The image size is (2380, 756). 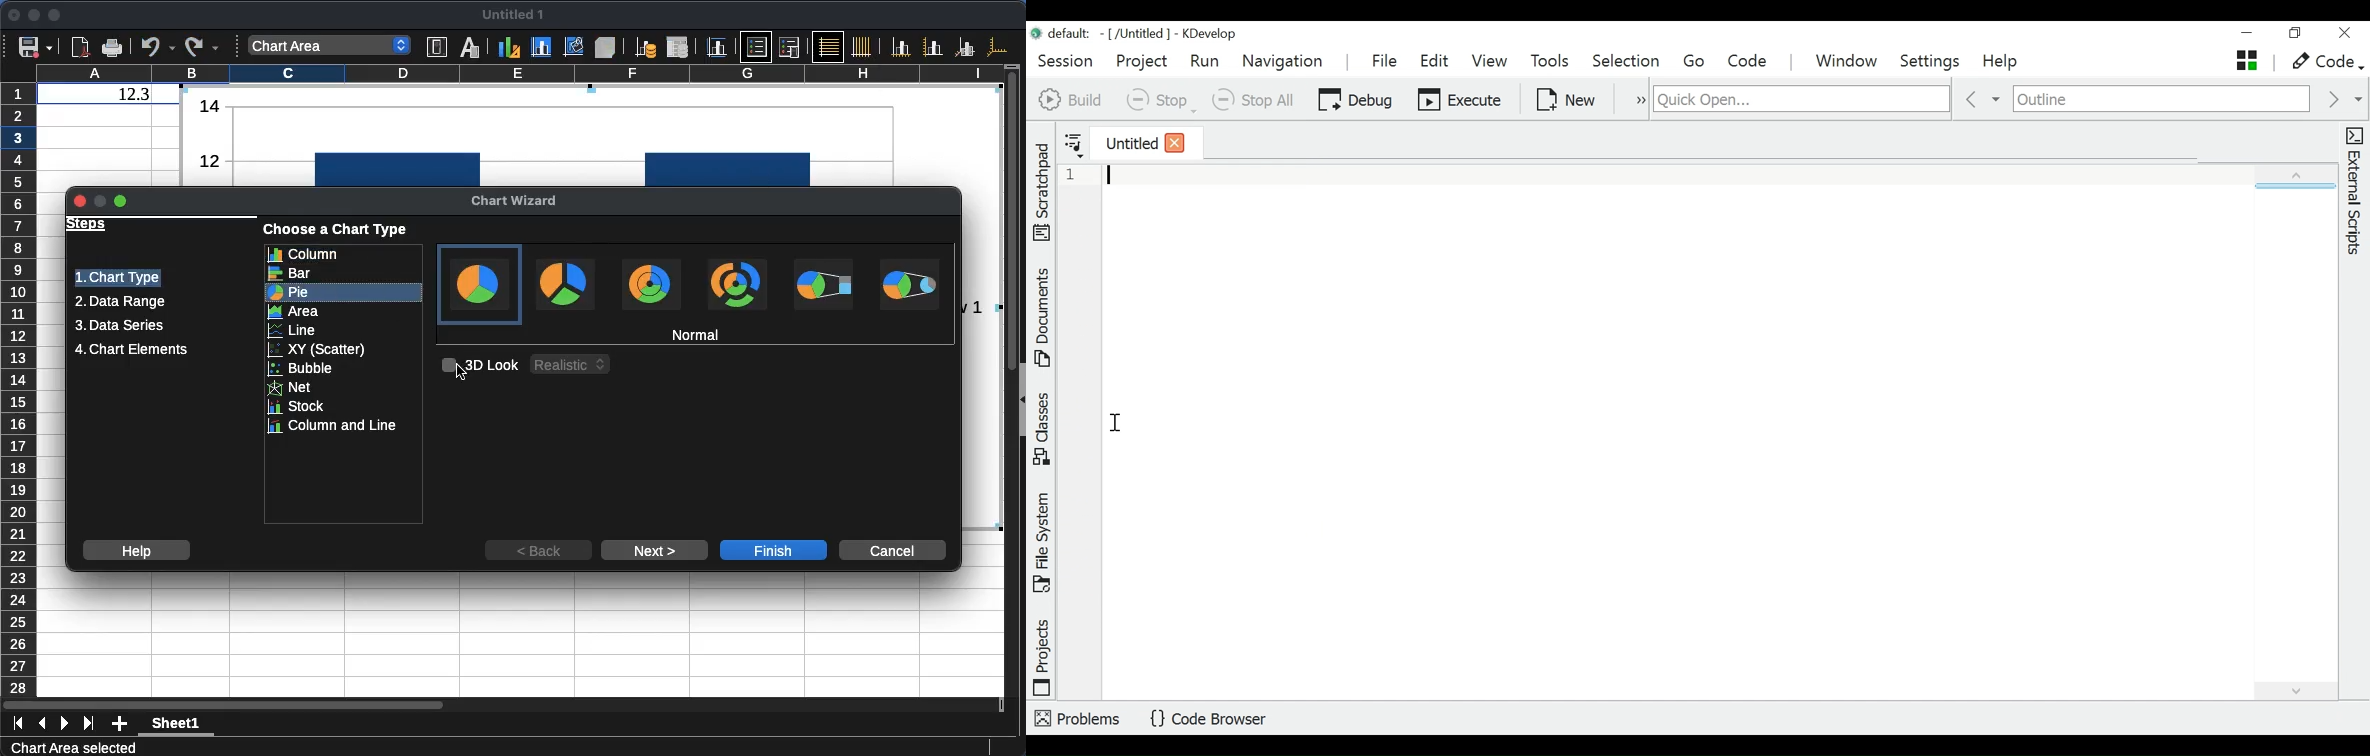 What do you see at coordinates (344, 427) in the screenshot?
I see `column and line` at bounding box center [344, 427].